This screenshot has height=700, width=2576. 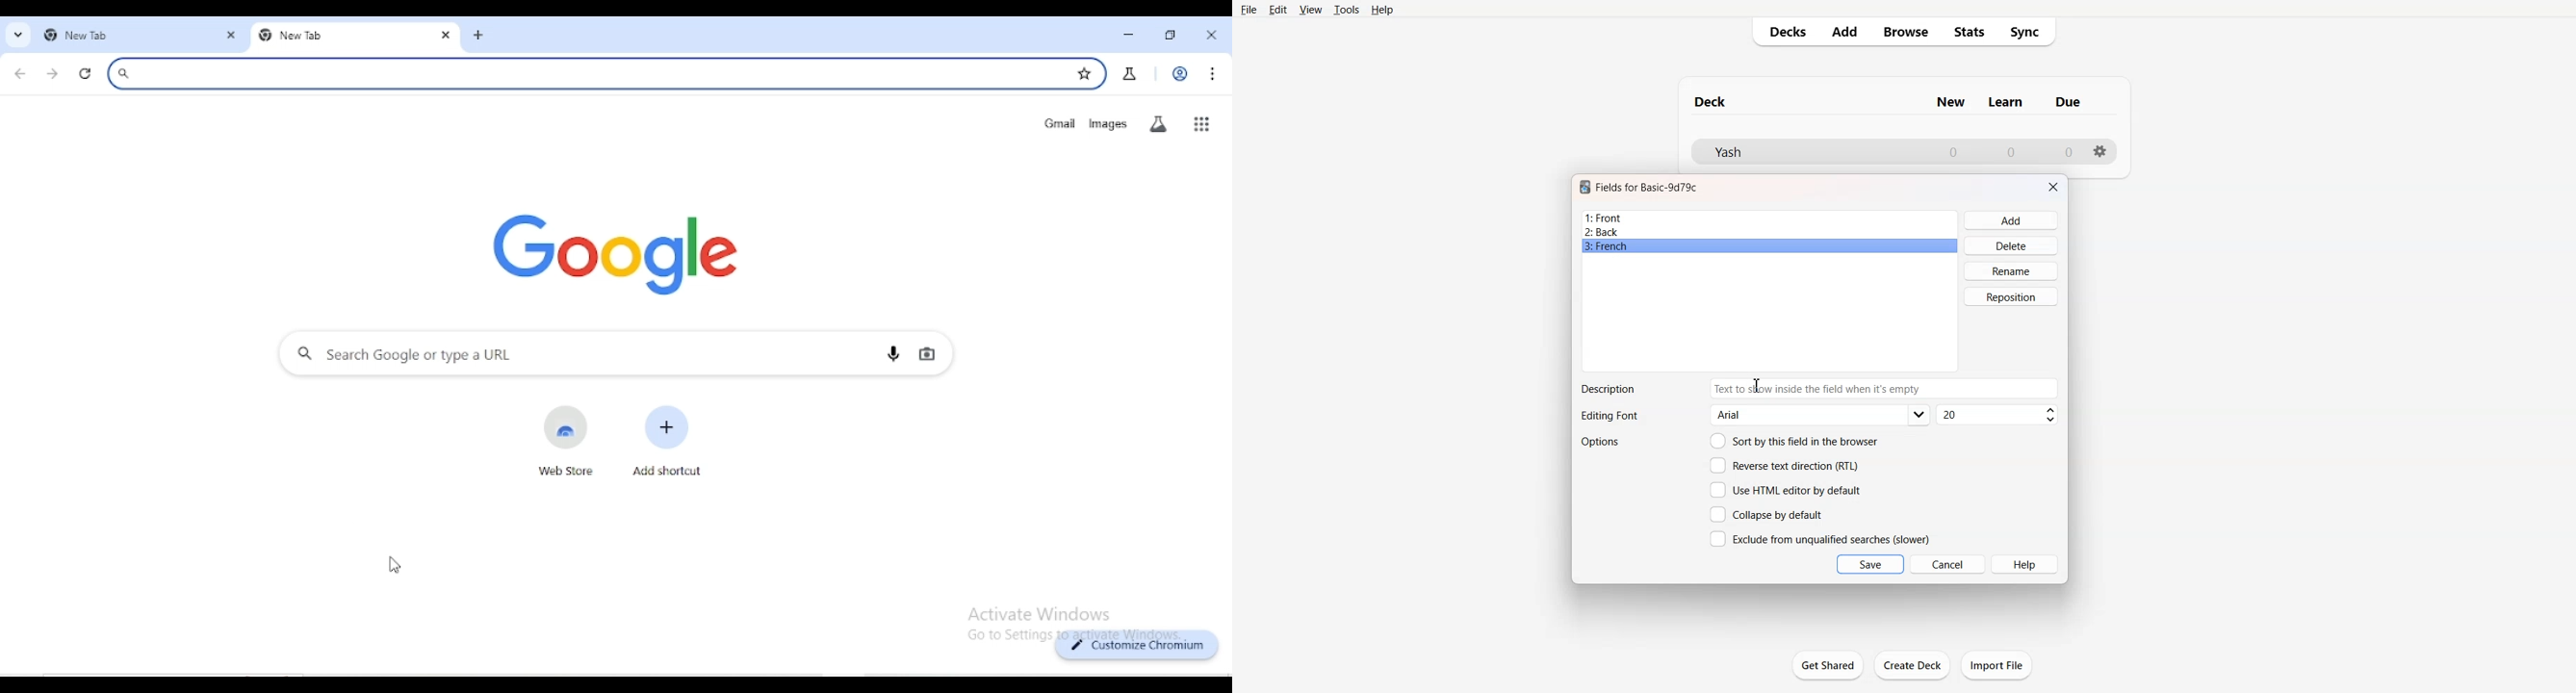 I want to click on Column name, so click(x=2006, y=102).